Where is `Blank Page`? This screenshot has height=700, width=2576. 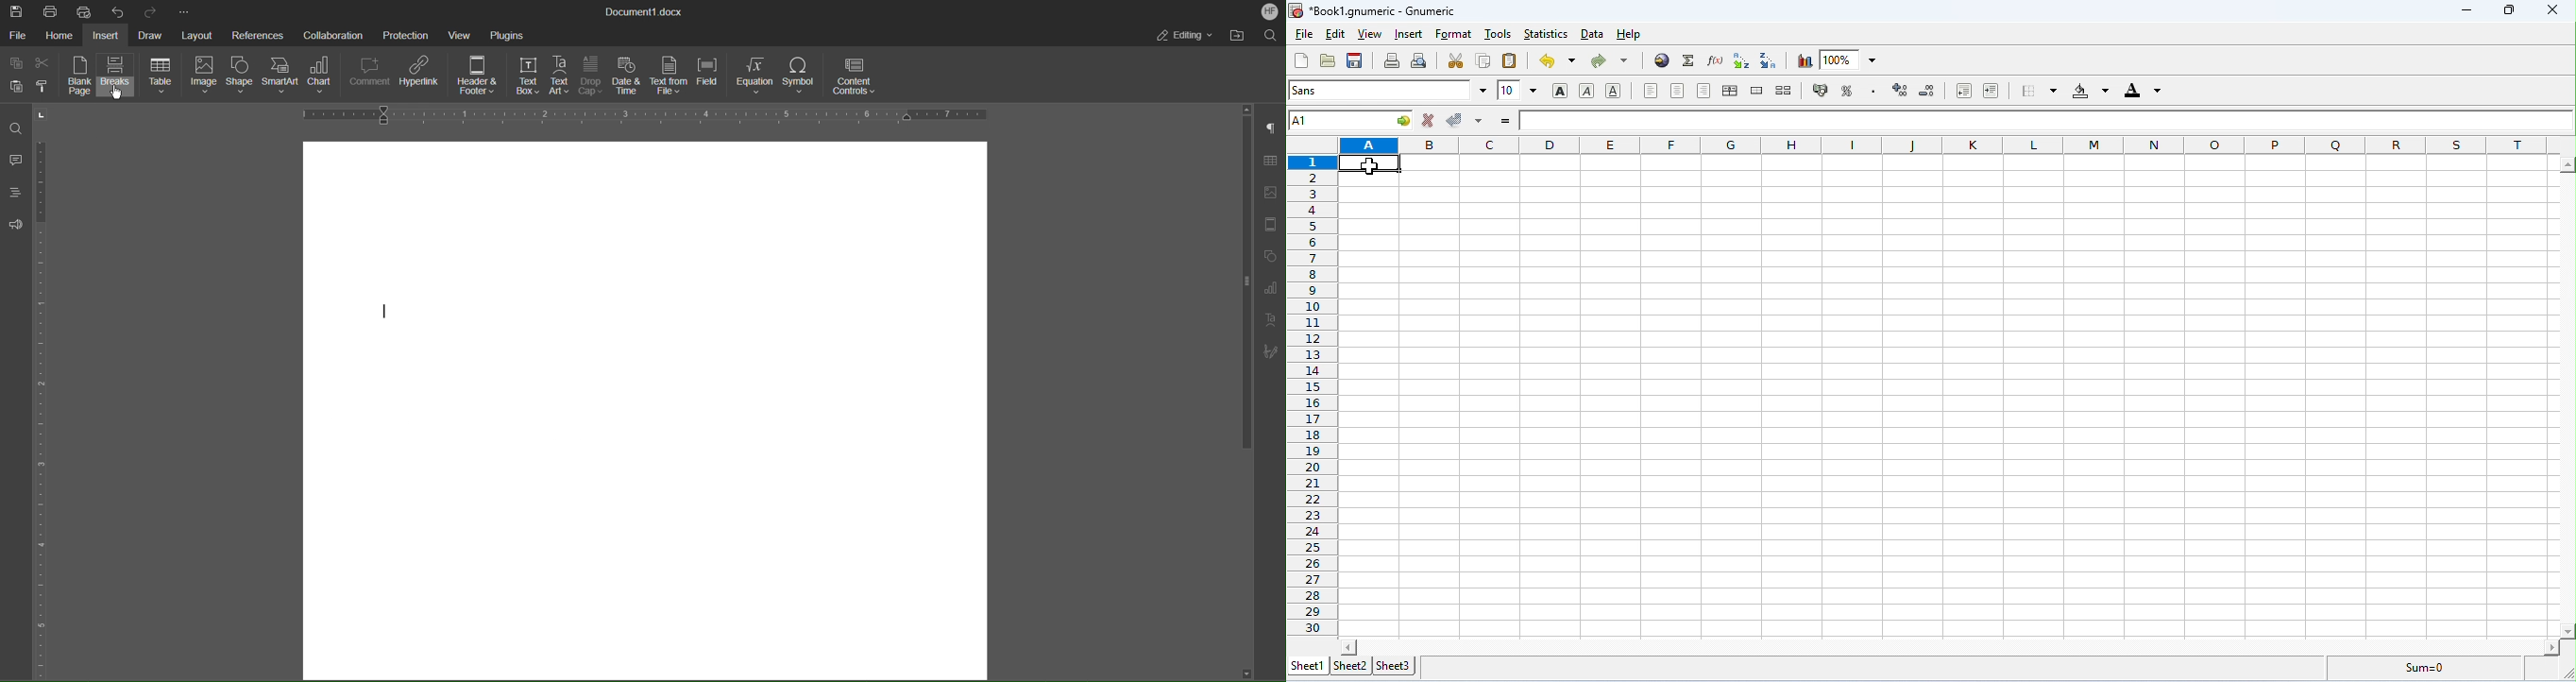 Blank Page is located at coordinates (79, 76).